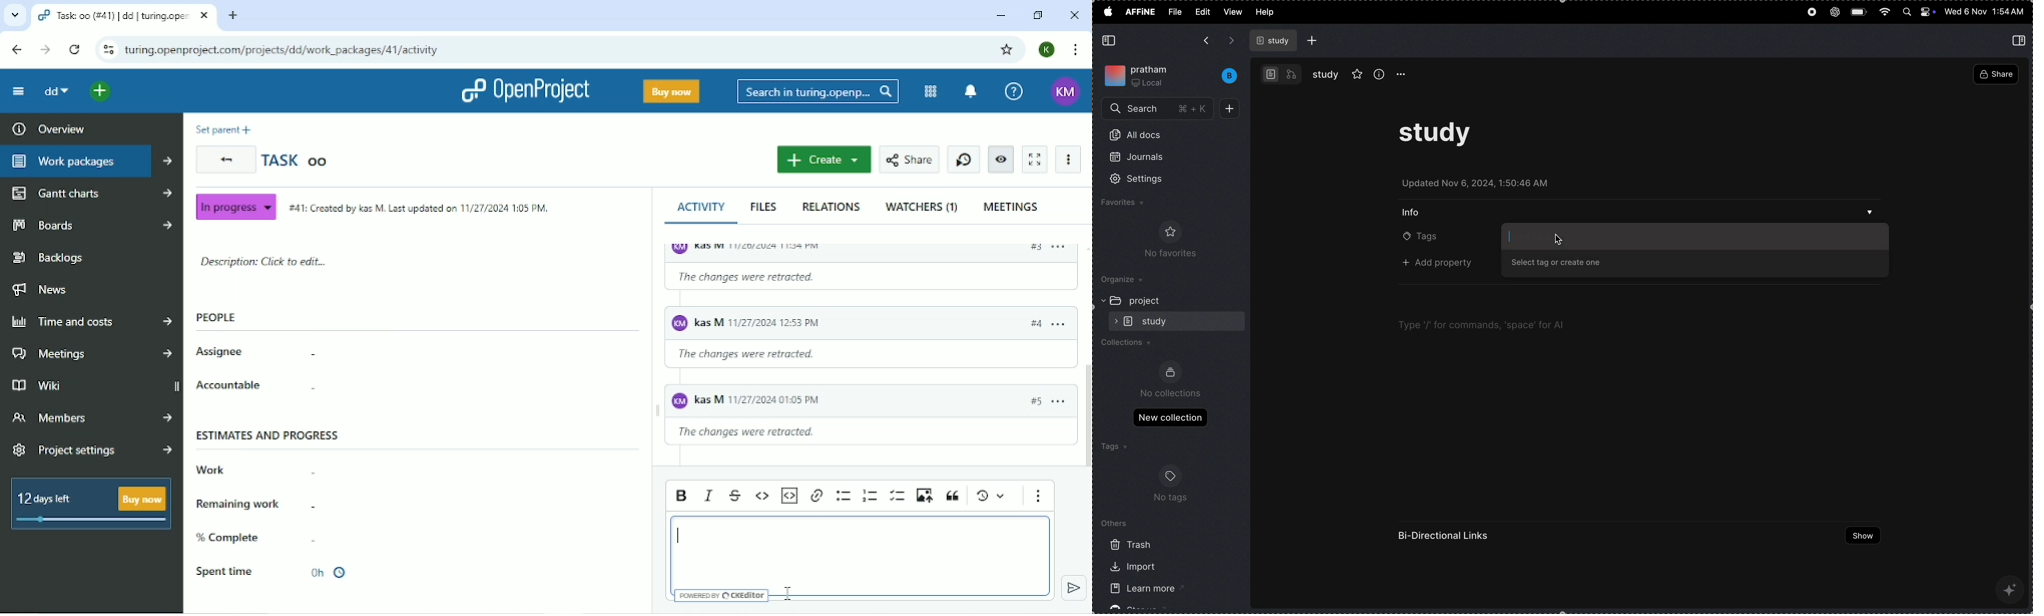 The width and height of the screenshot is (2044, 616). I want to click on #2, so click(1033, 251).